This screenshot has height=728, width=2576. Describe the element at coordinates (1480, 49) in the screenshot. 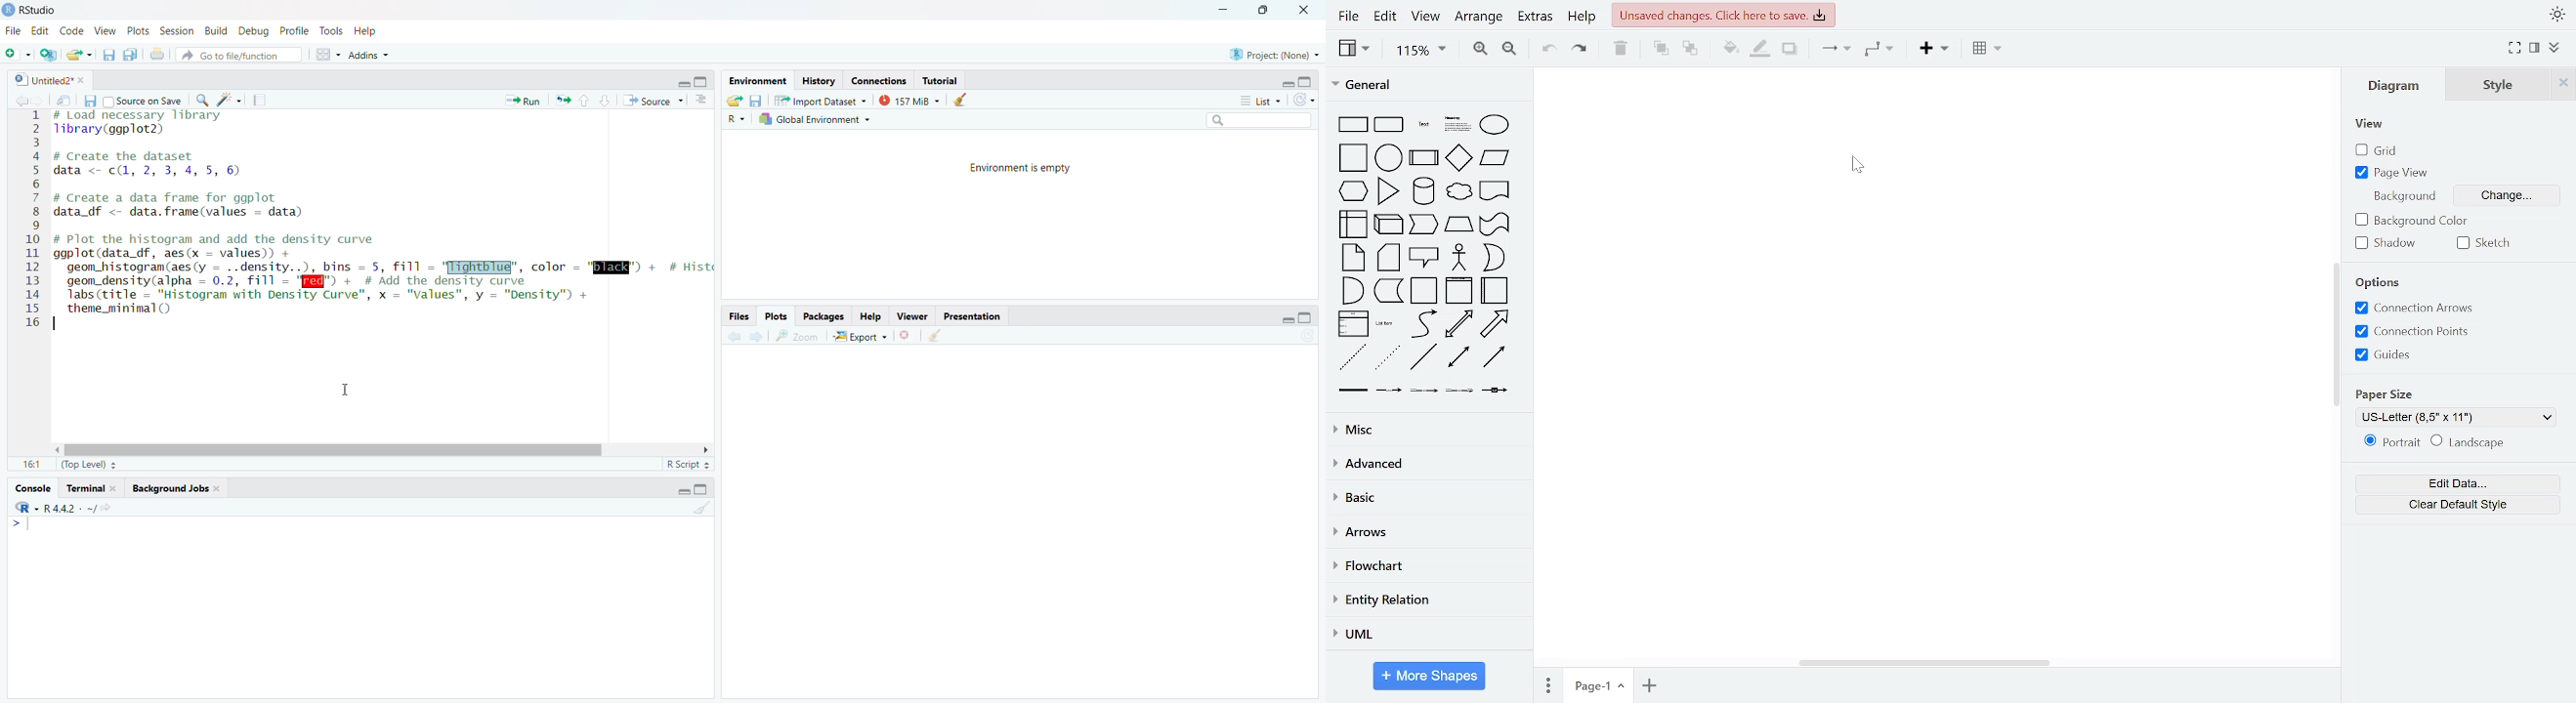

I see `zoom in` at that location.